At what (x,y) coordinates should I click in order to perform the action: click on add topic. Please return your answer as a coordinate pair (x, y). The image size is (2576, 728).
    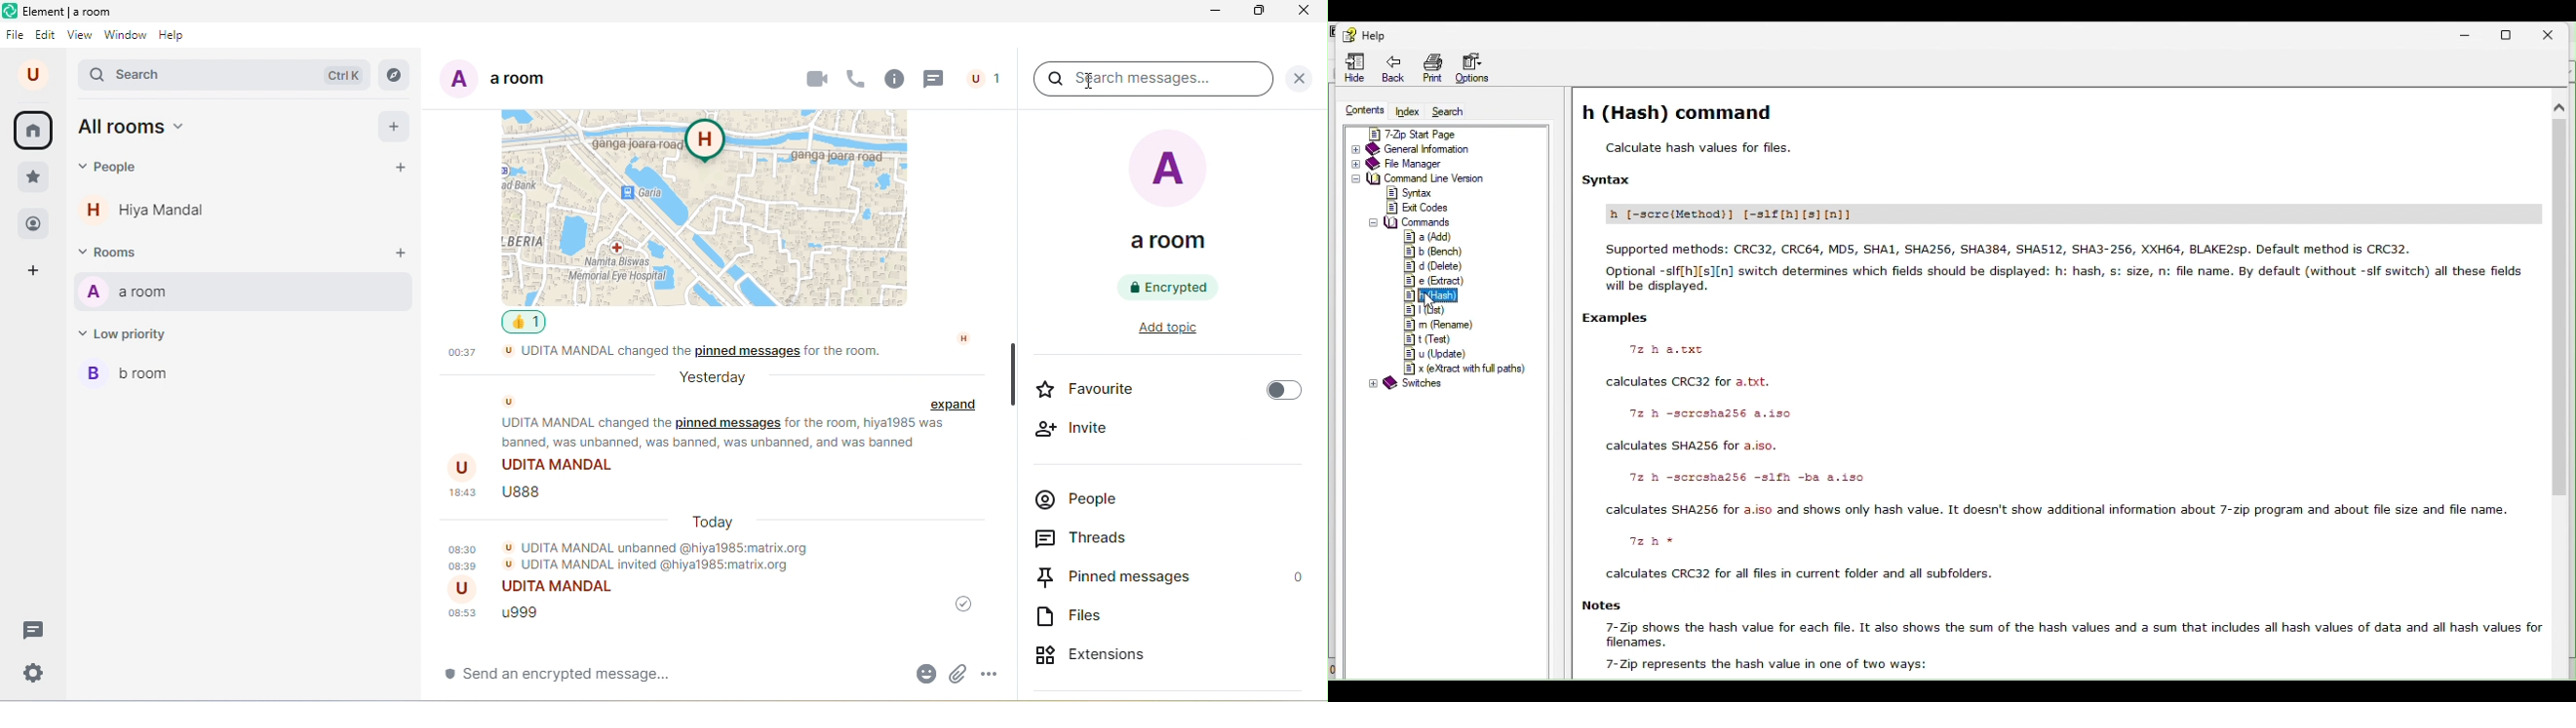
    Looking at the image, I should click on (1182, 331).